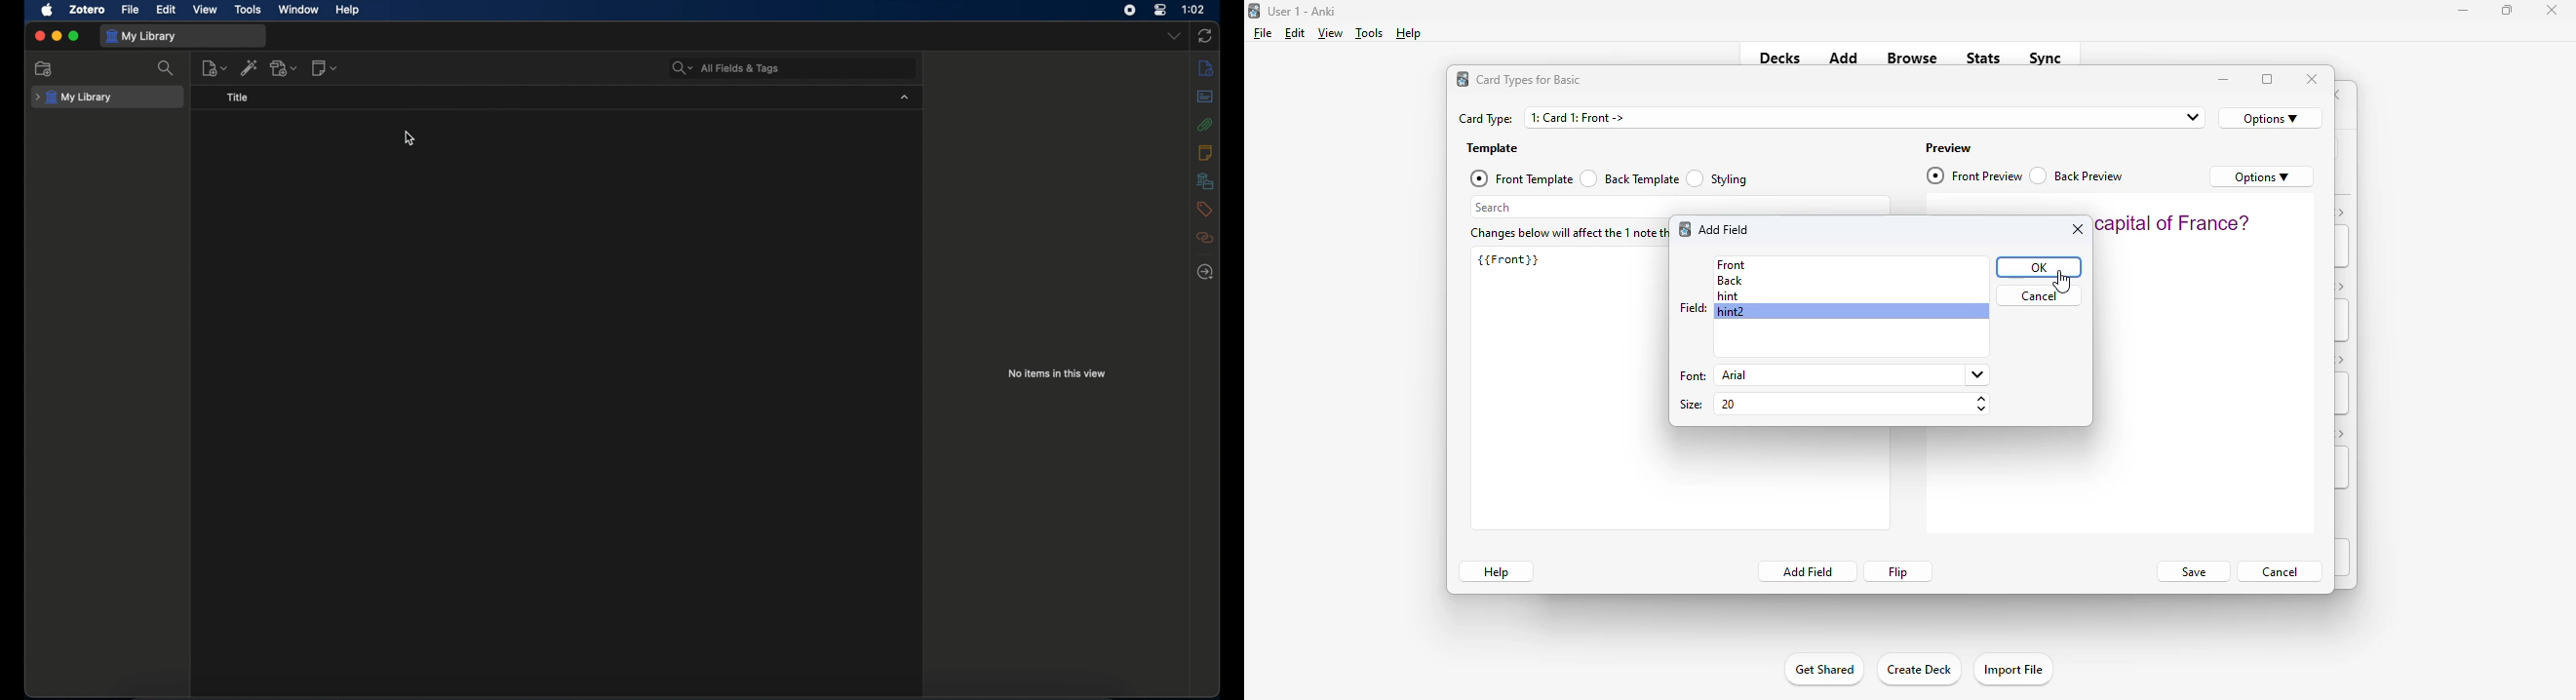 The image size is (2576, 700). What do you see at coordinates (40, 36) in the screenshot?
I see `close` at bounding box center [40, 36].